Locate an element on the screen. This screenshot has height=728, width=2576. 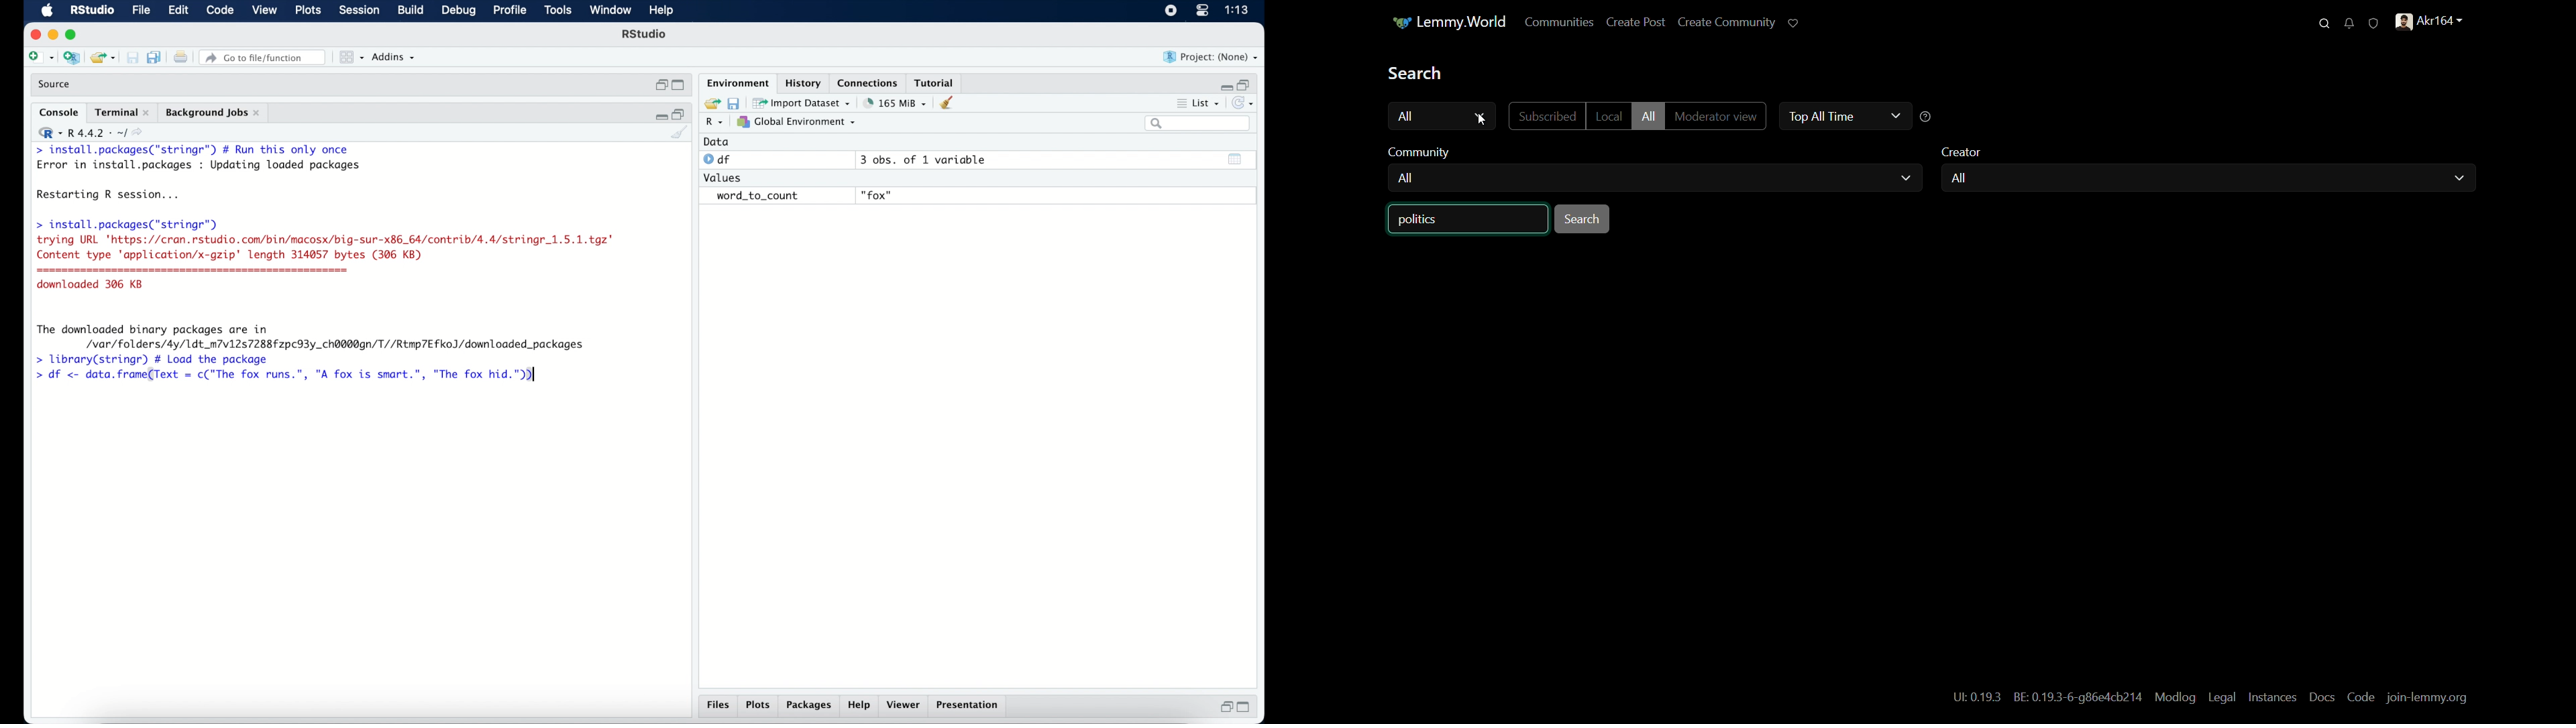
plots is located at coordinates (309, 11).